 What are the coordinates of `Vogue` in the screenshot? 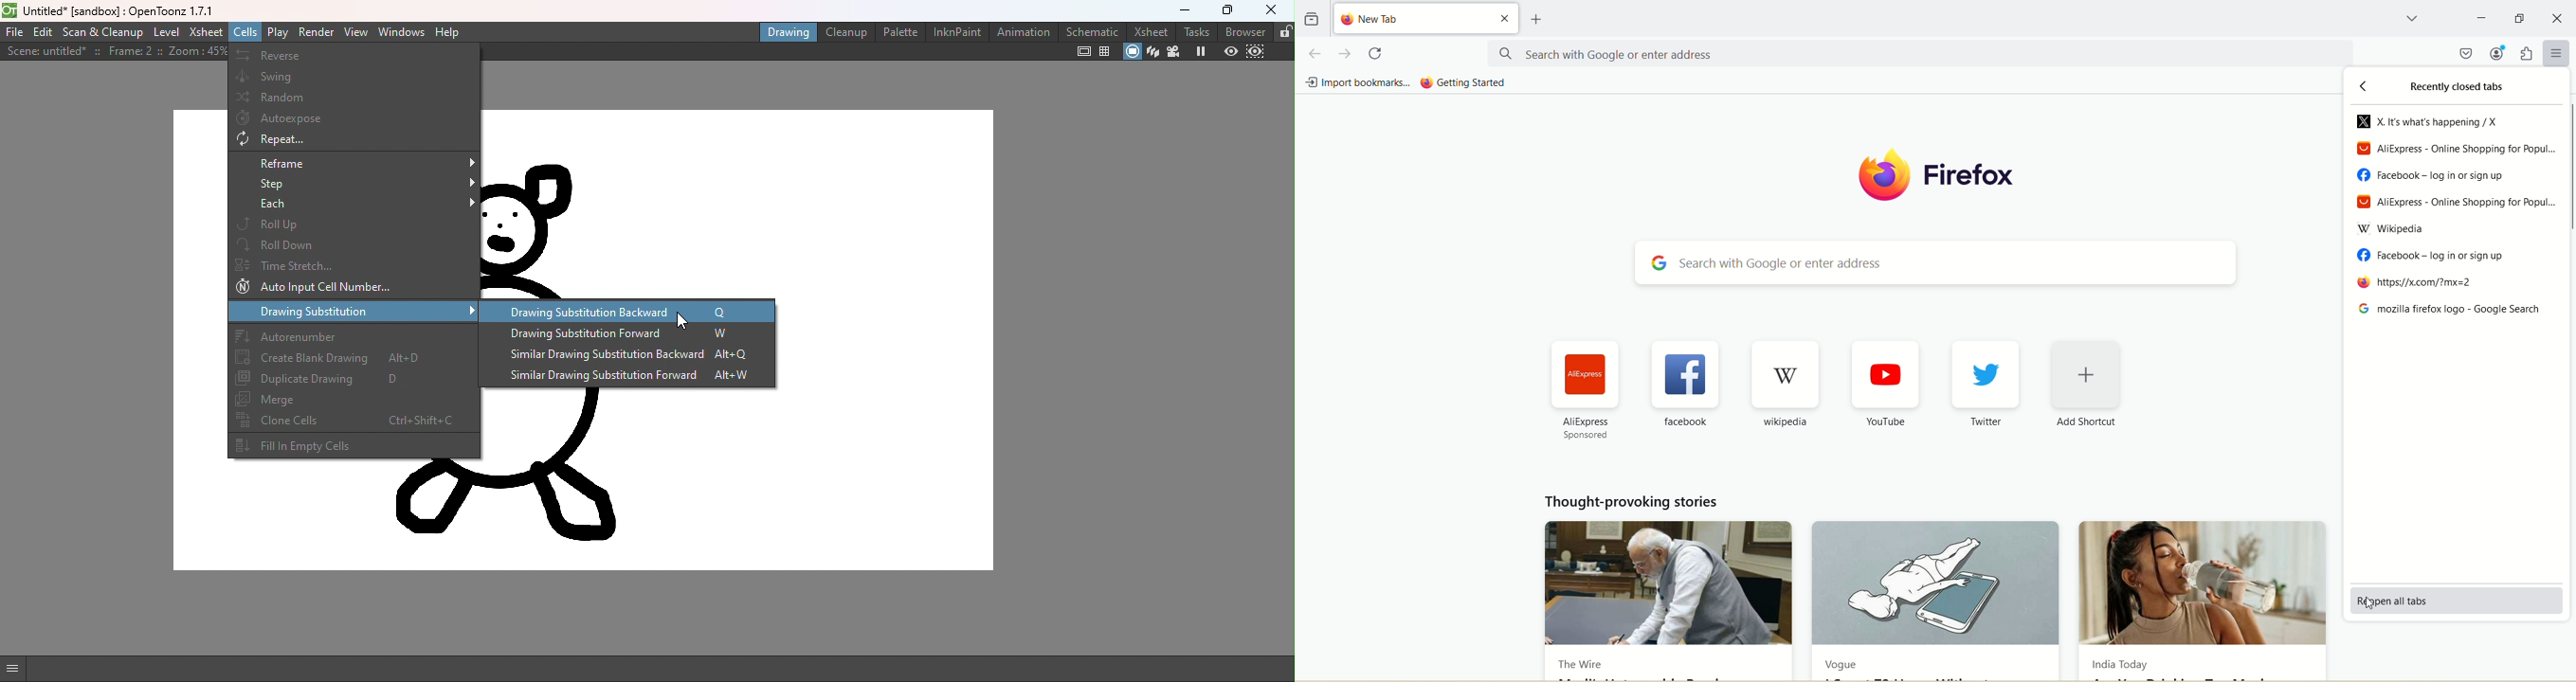 It's located at (1937, 584).